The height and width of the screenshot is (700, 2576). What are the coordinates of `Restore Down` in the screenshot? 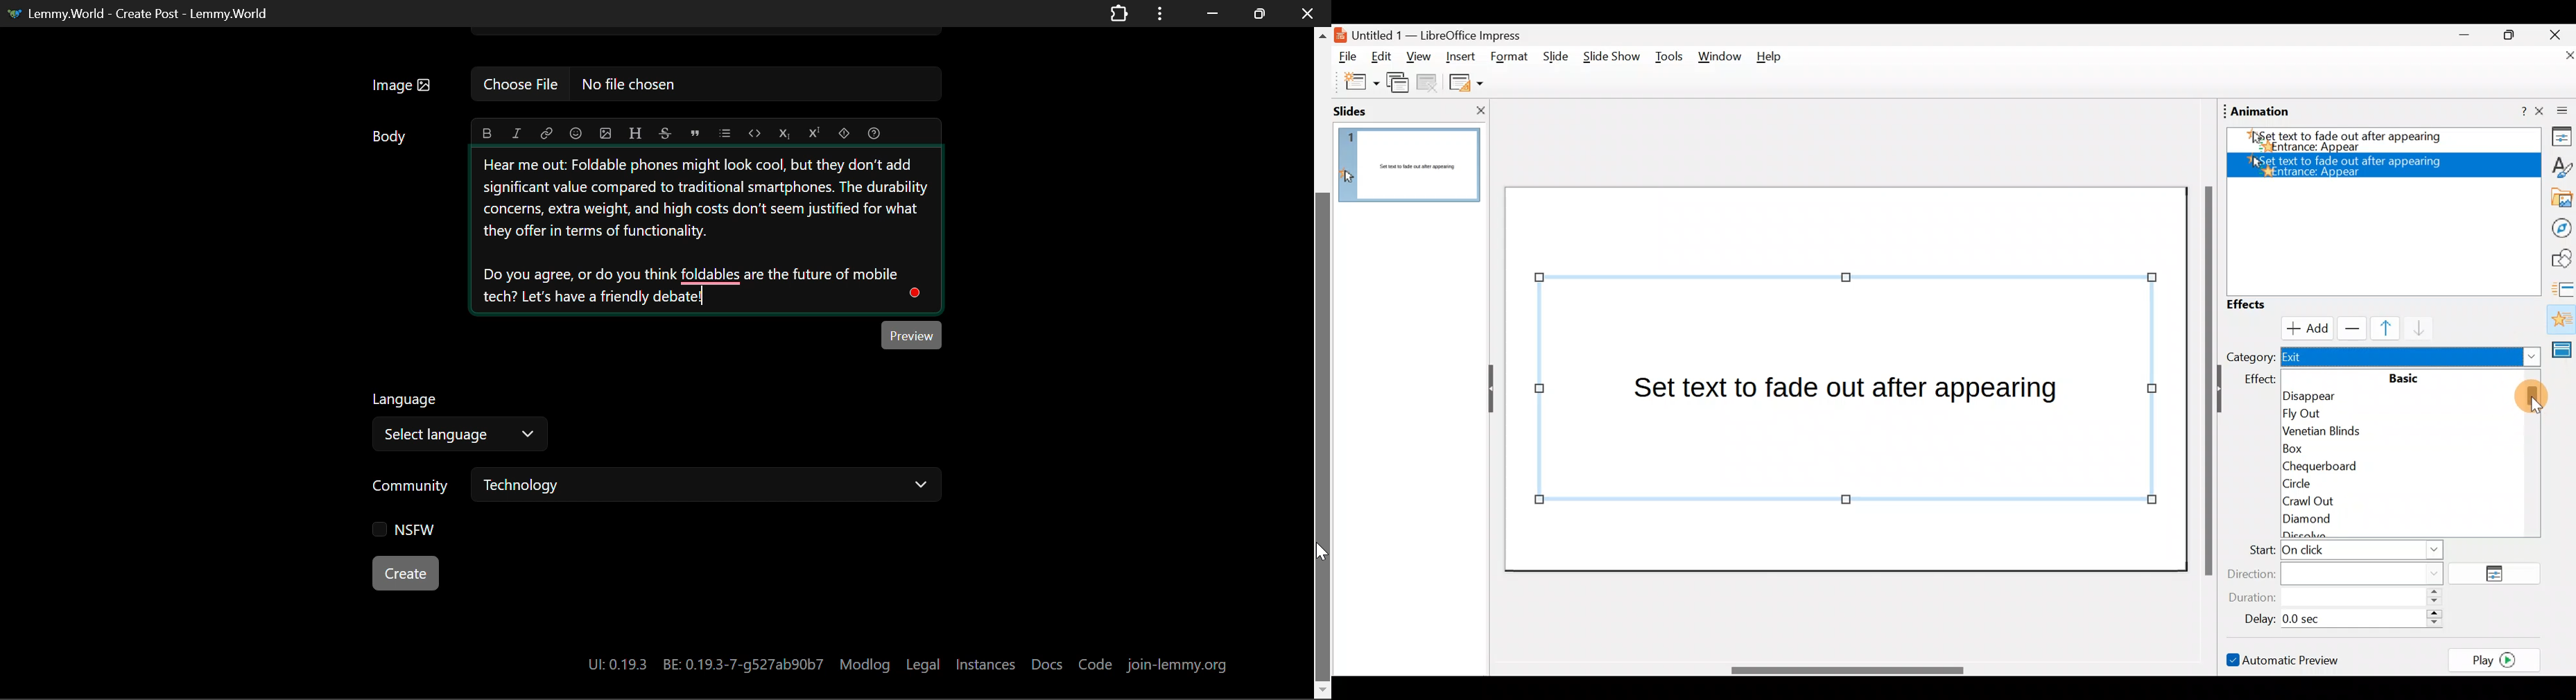 It's located at (1210, 13).